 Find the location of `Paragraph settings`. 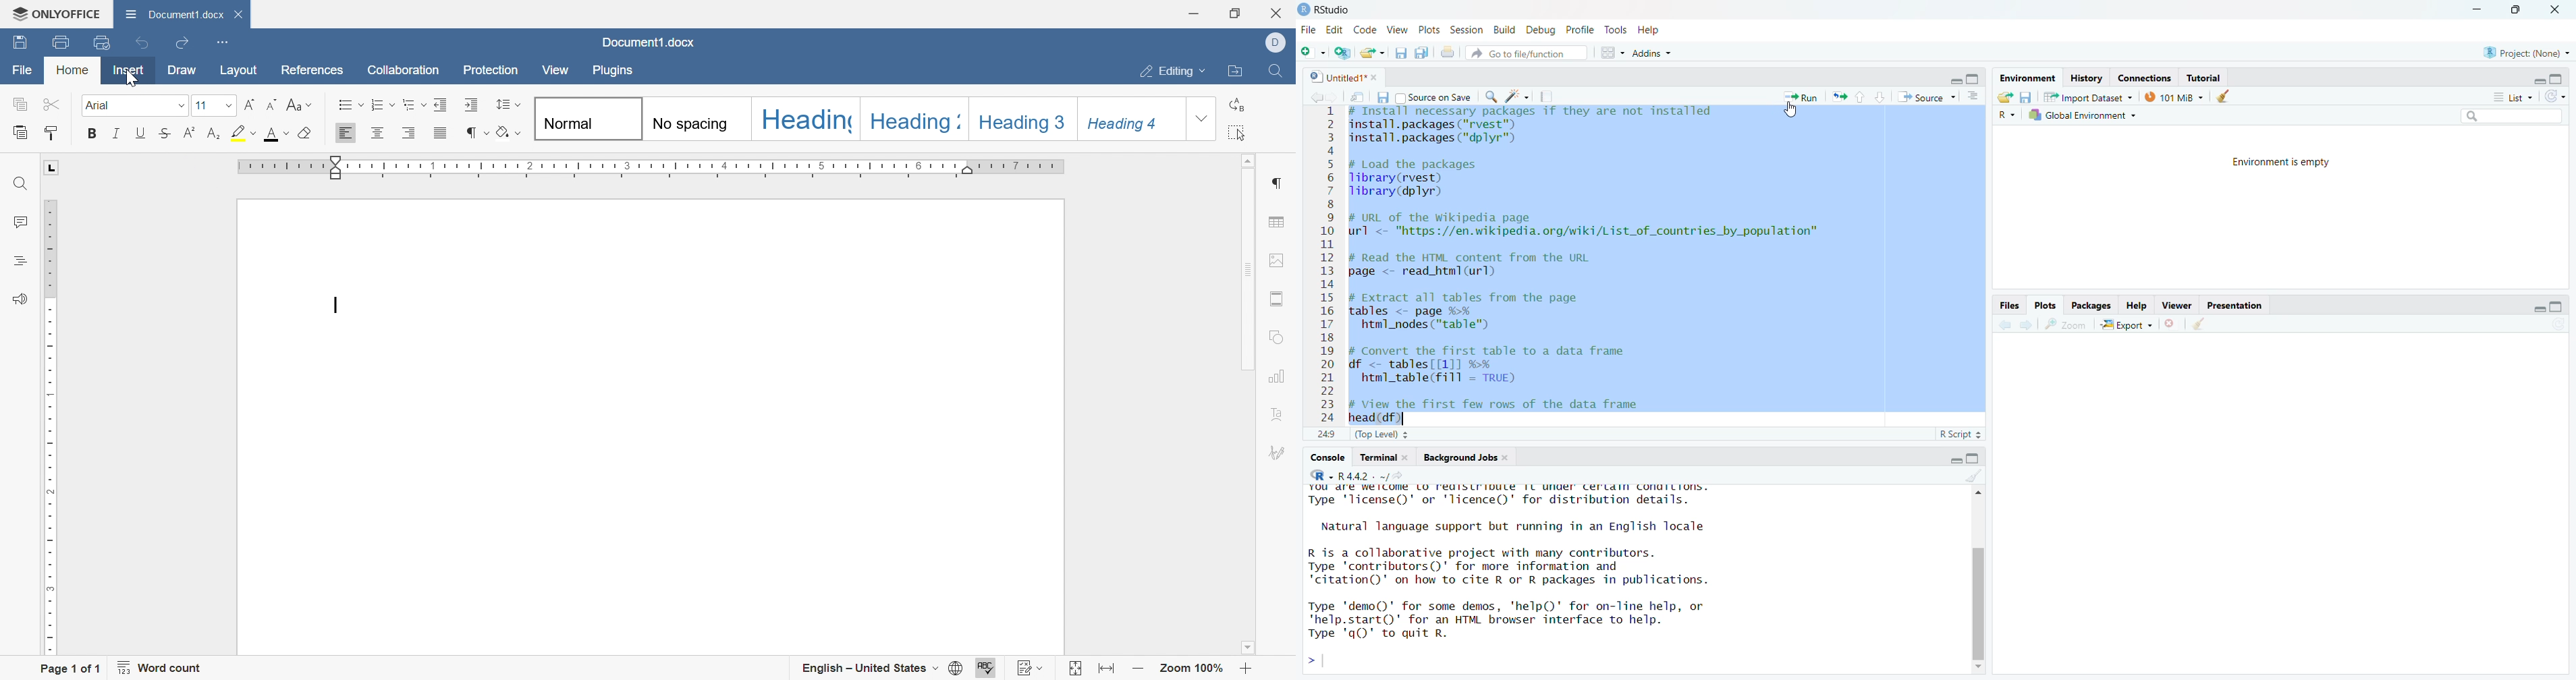

Paragraph settings is located at coordinates (1277, 183).